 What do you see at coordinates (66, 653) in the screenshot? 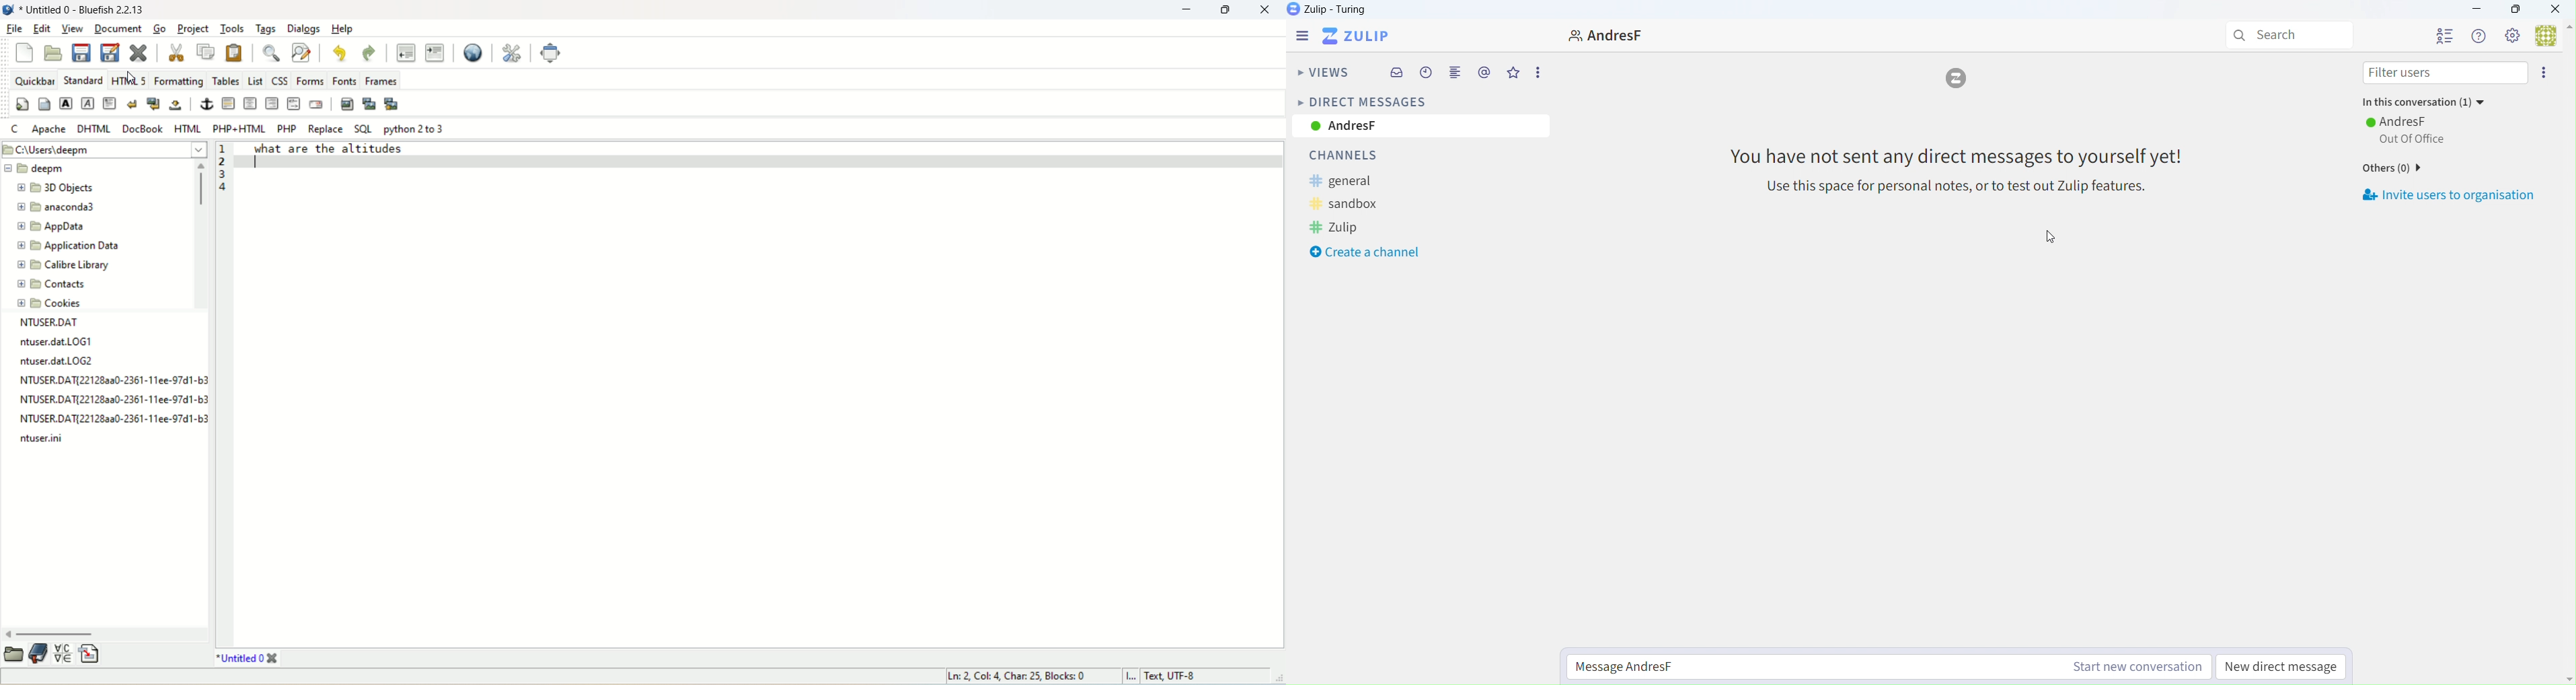
I see `insert special character` at bounding box center [66, 653].